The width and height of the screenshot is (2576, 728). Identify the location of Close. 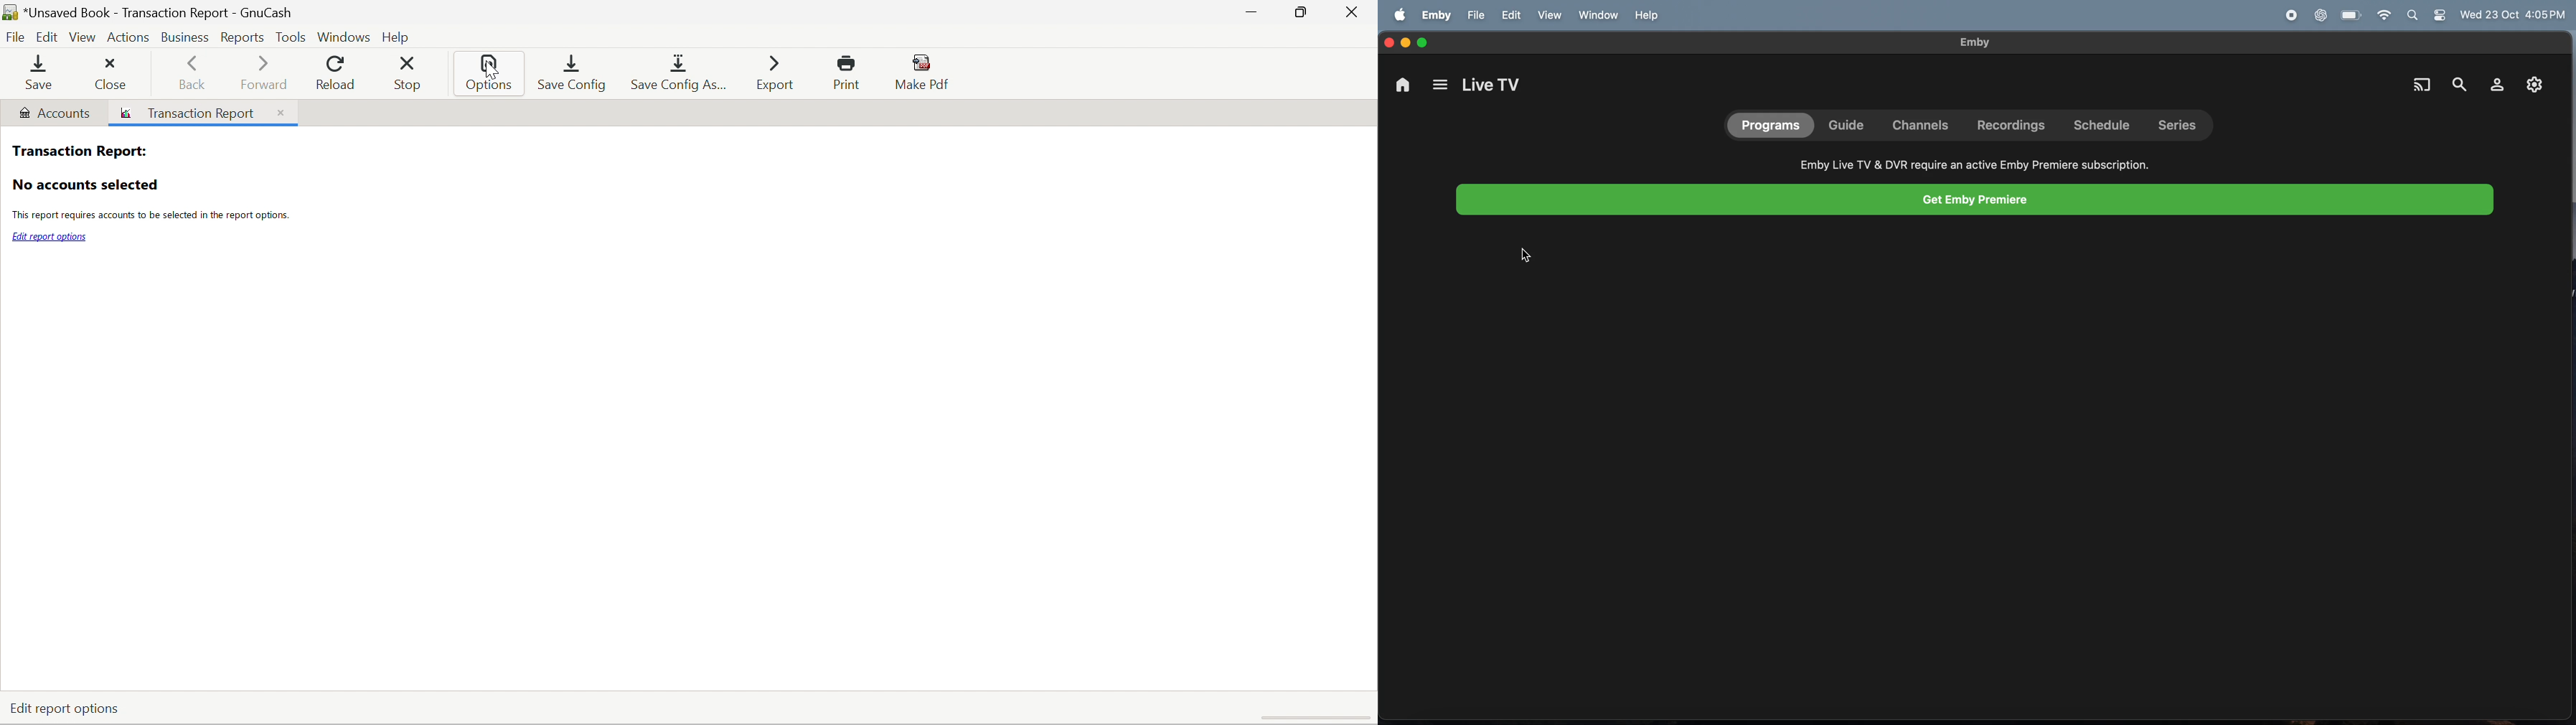
(278, 112).